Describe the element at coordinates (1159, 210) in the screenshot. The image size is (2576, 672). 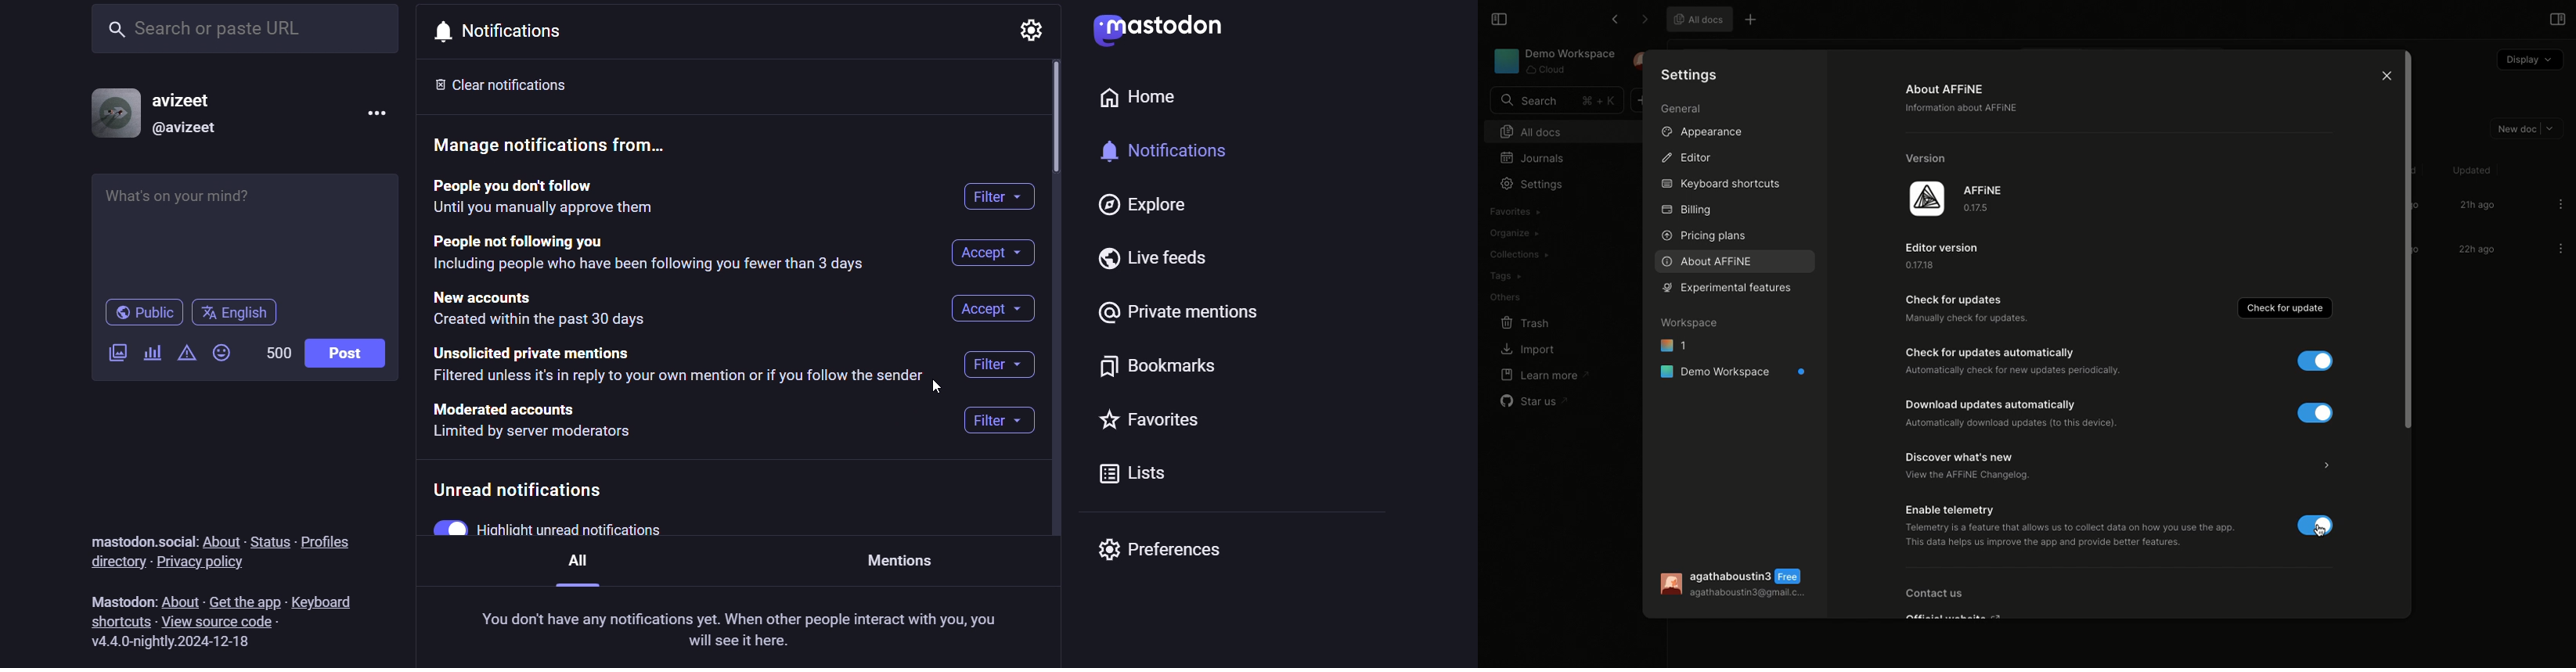
I see `explore` at that location.